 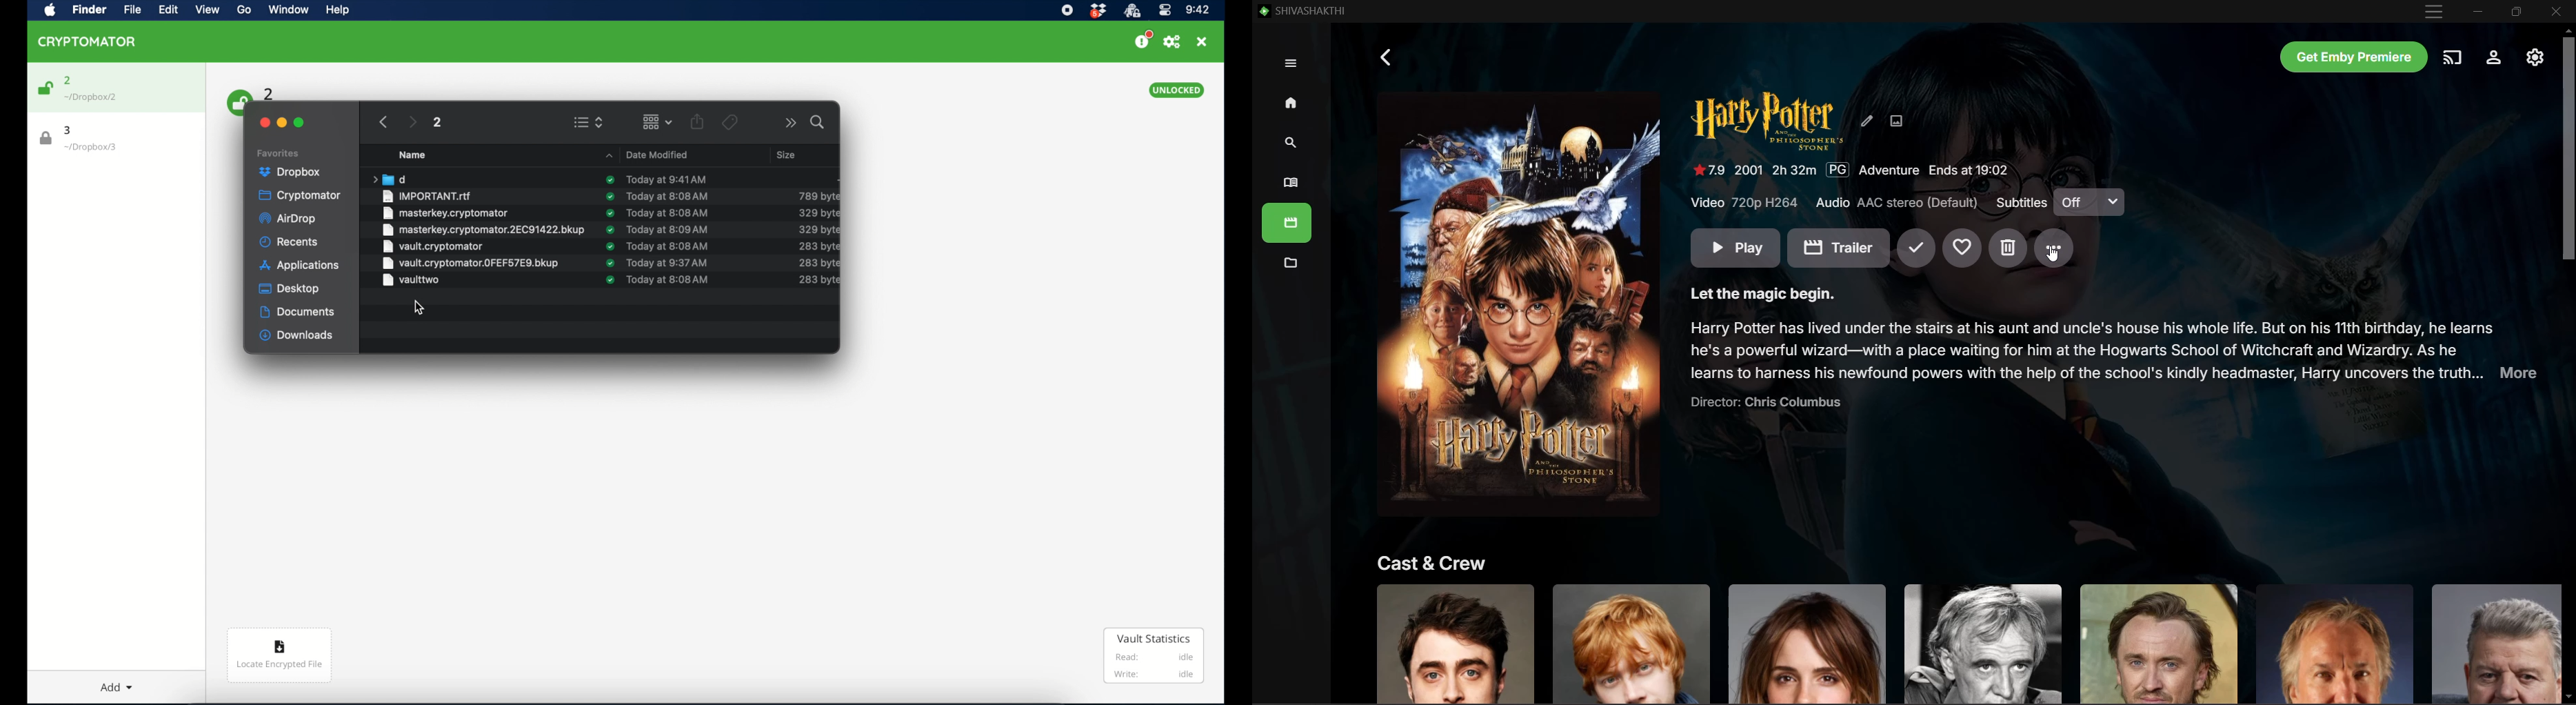 What do you see at coordinates (1767, 121) in the screenshot?
I see `Movie Title` at bounding box center [1767, 121].